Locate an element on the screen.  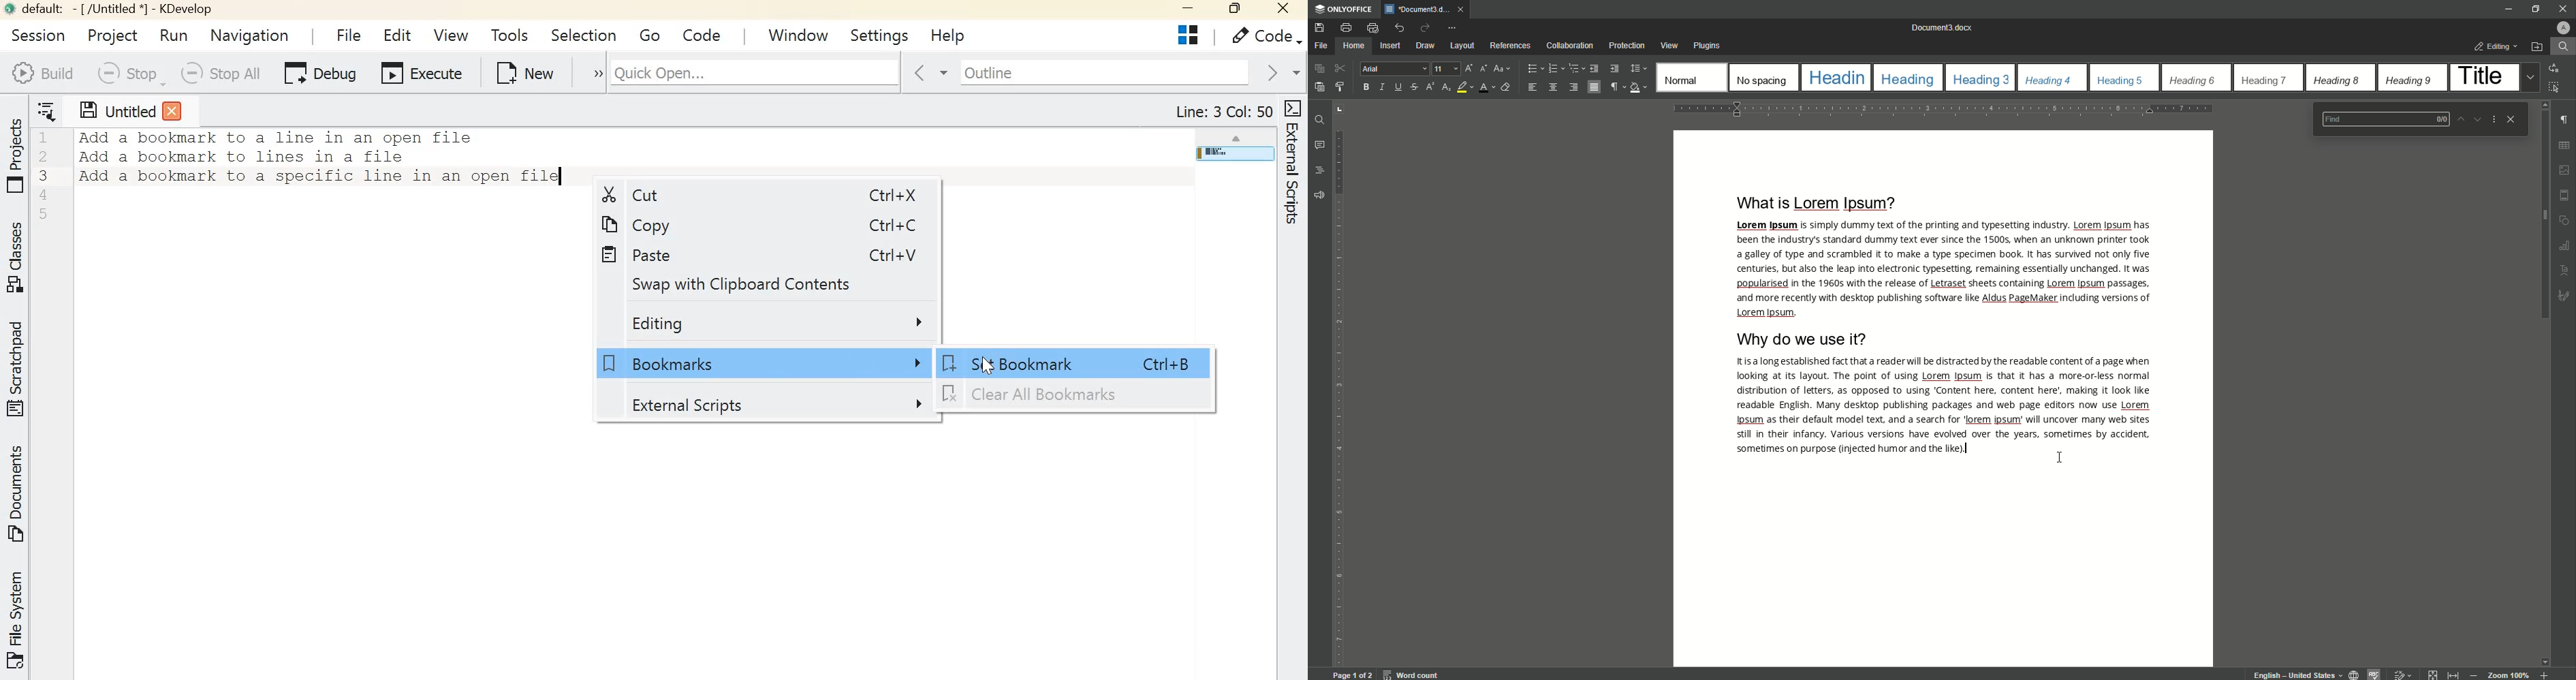
Numbering is located at coordinates (1553, 69).